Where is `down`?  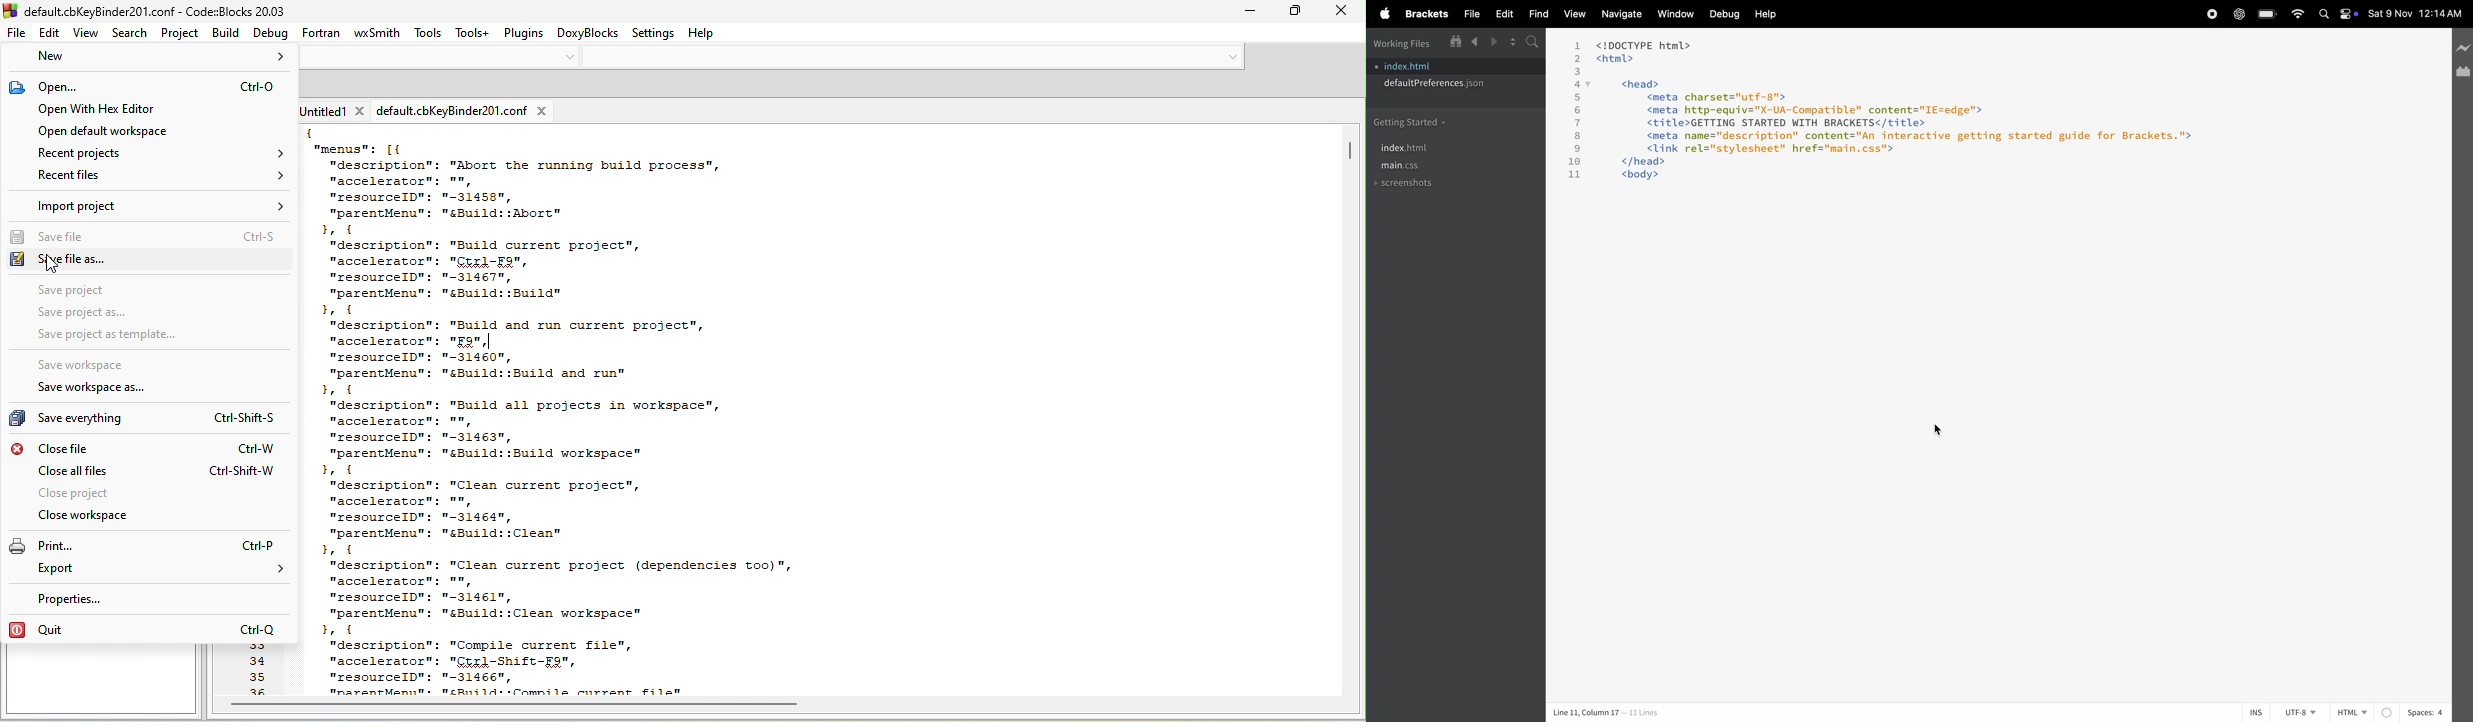 down is located at coordinates (571, 56).